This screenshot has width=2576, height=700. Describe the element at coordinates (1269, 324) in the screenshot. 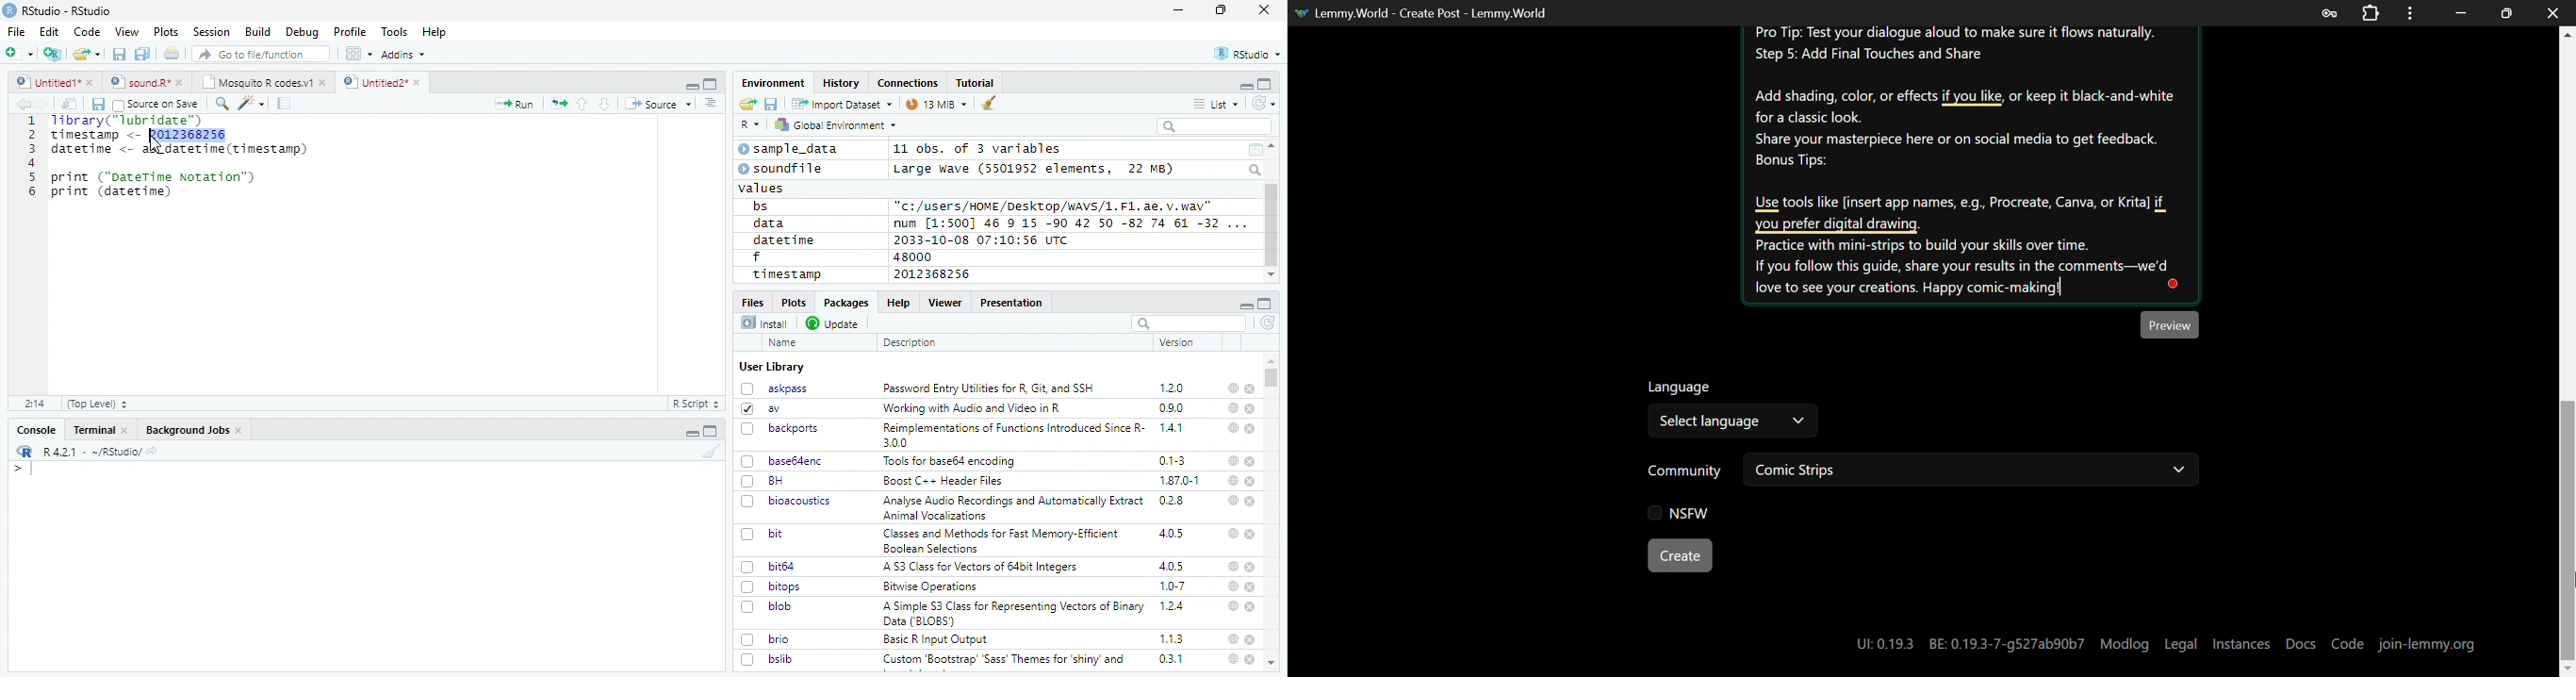

I see `Refresh` at that location.